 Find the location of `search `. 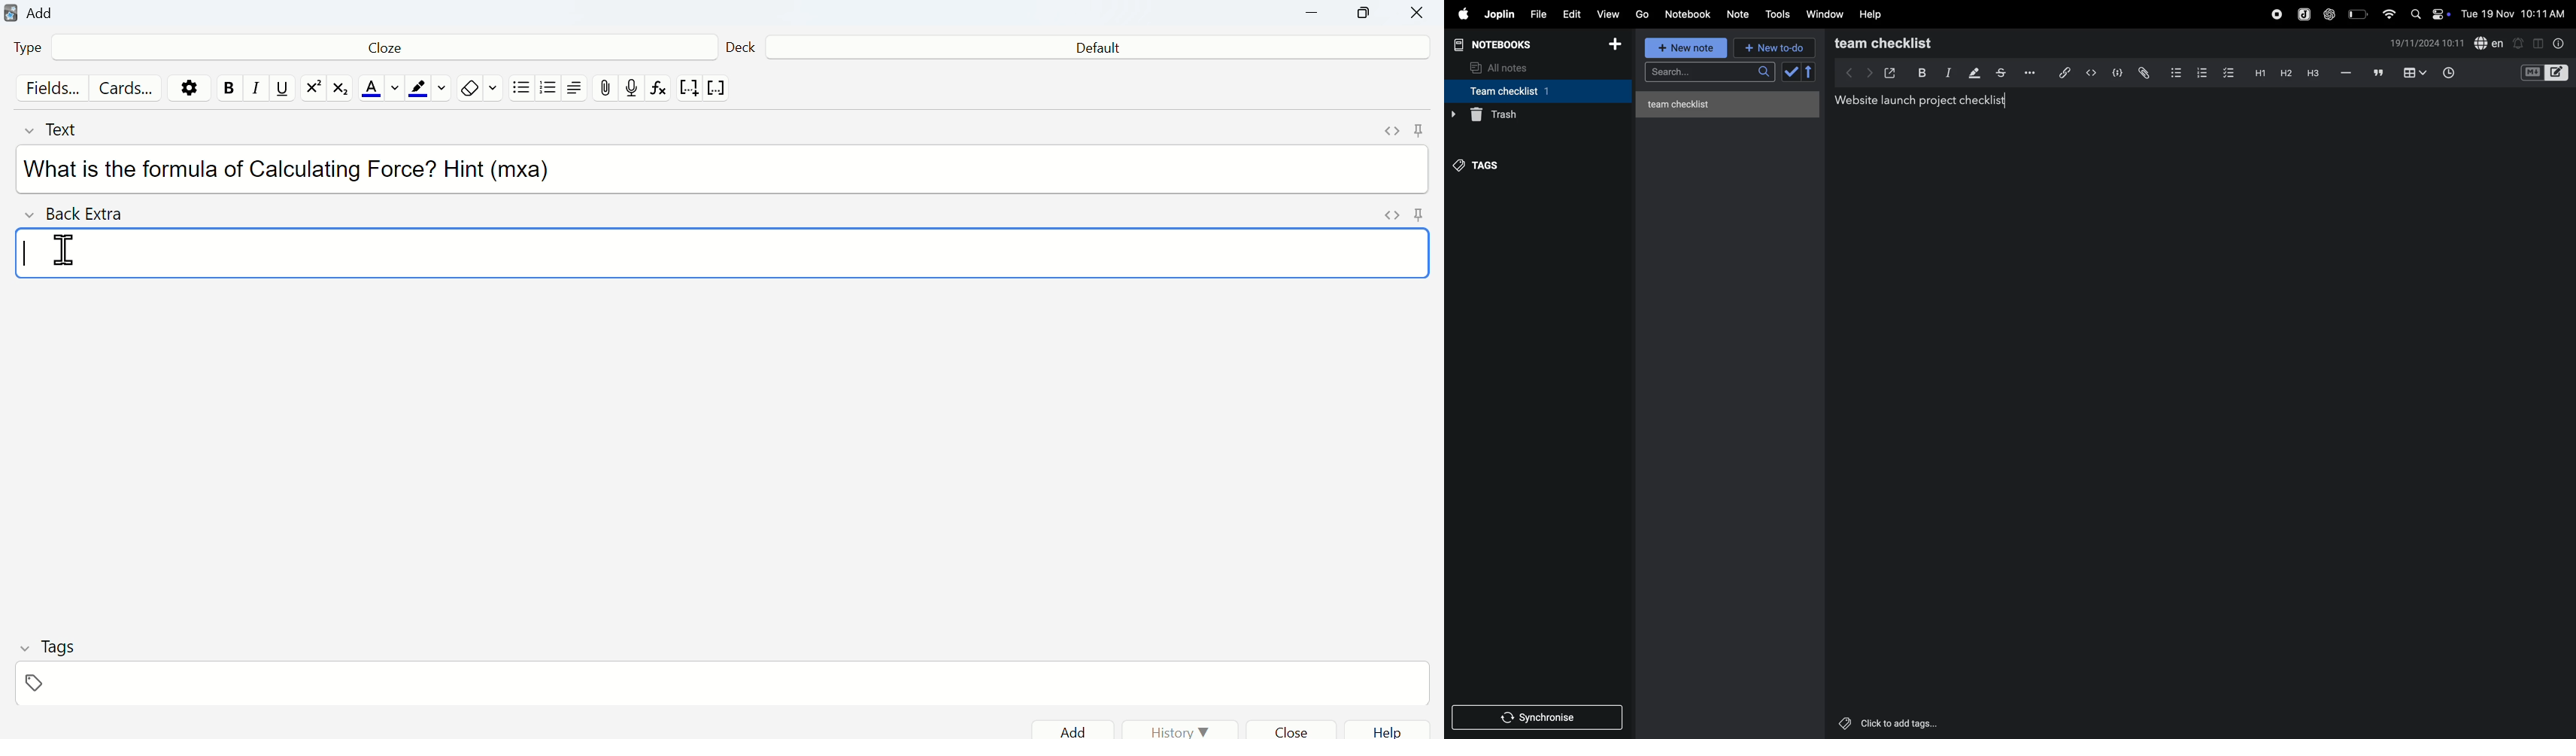

search  is located at coordinates (1708, 73).